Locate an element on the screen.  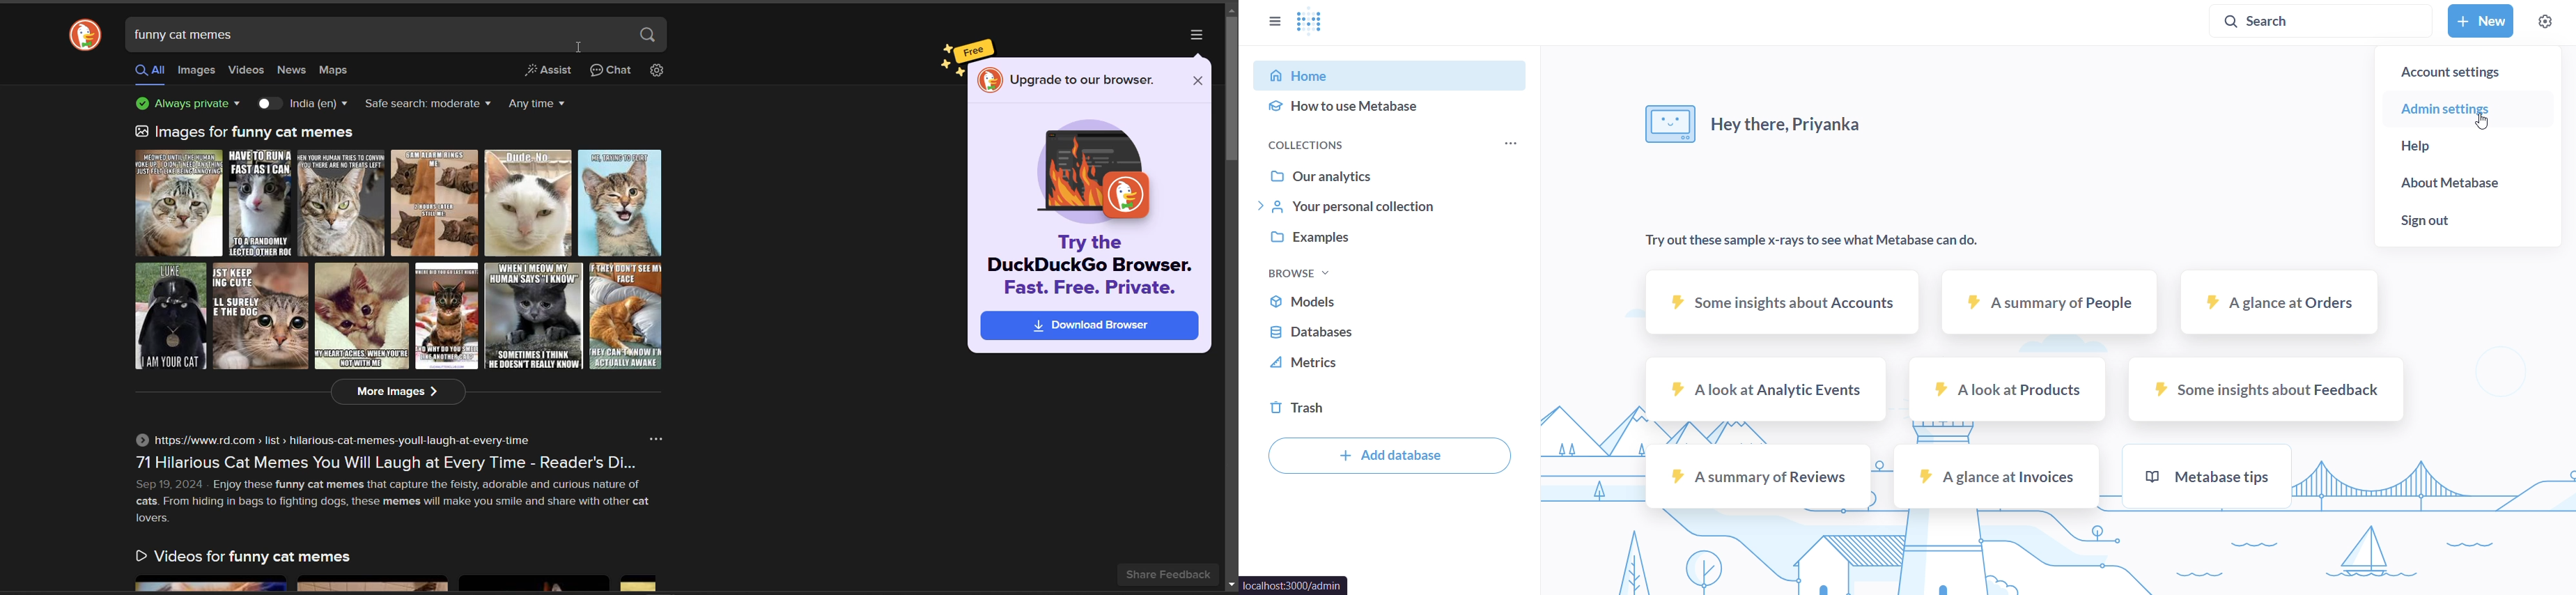
some insights about accounts is located at coordinates (1782, 302).